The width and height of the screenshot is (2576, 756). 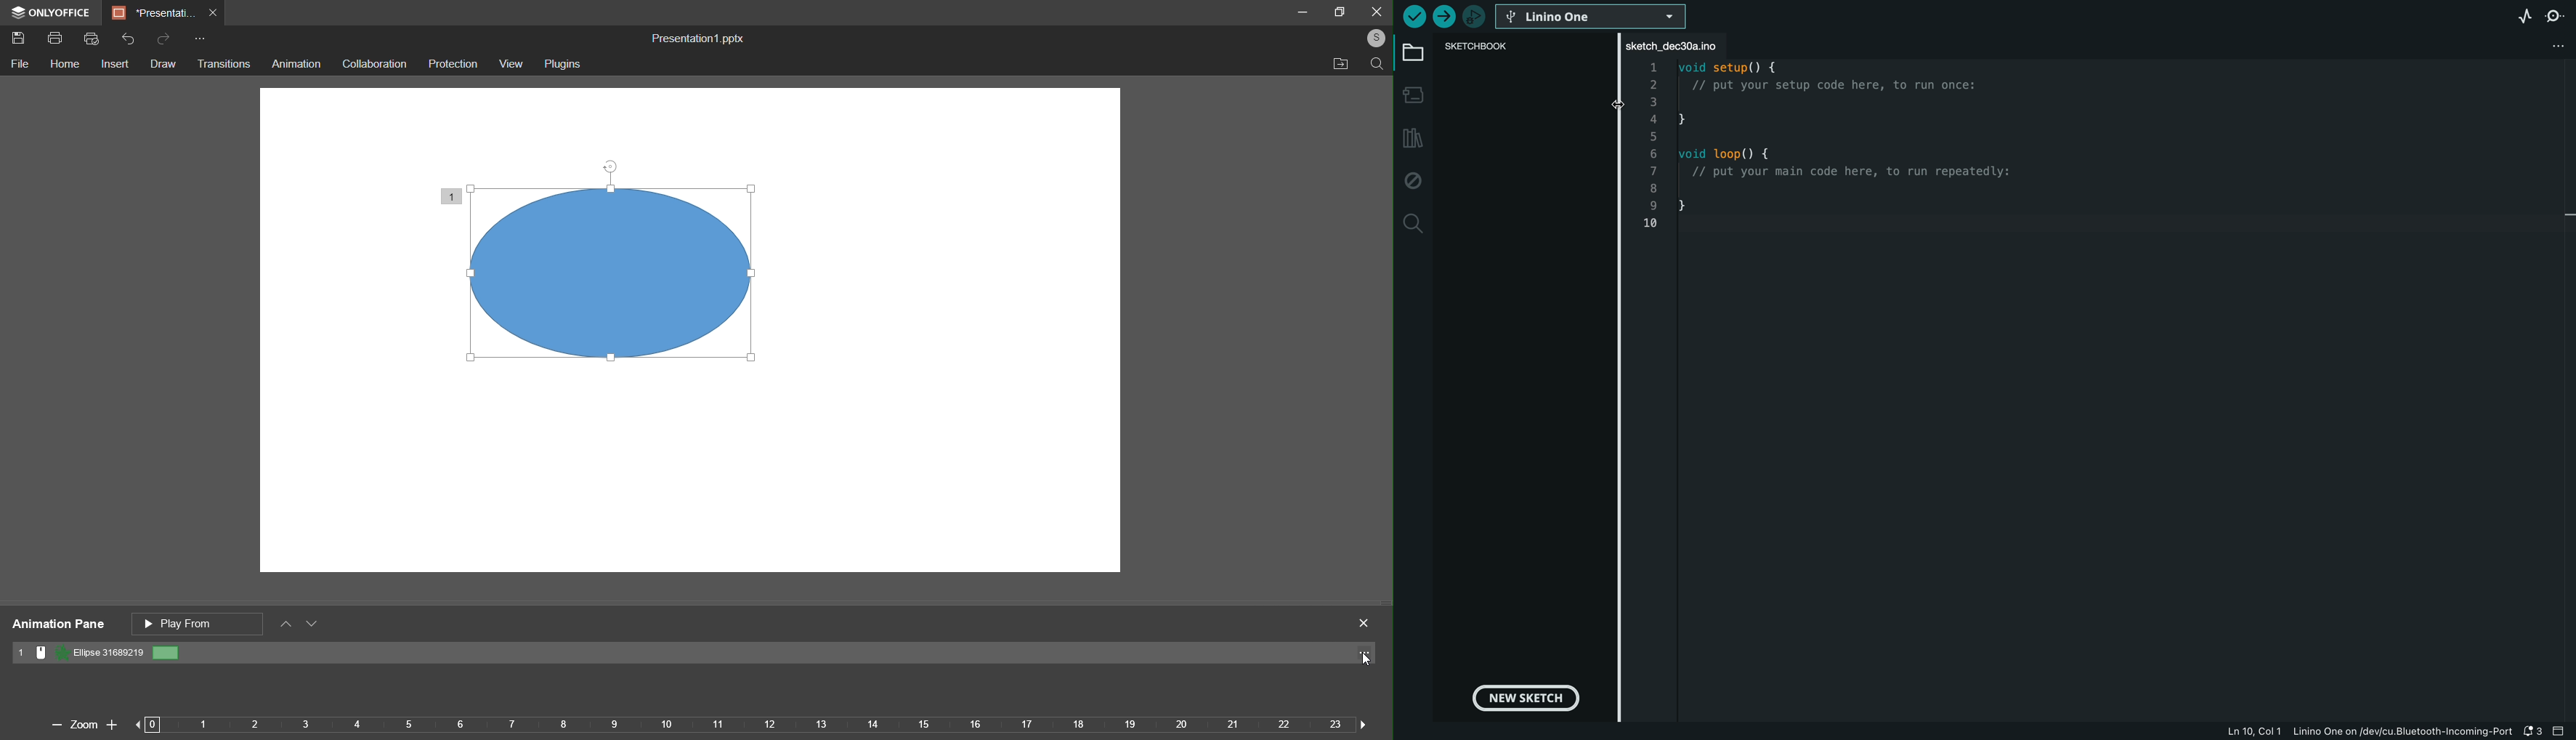 What do you see at coordinates (94, 39) in the screenshot?
I see `Quick Print` at bounding box center [94, 39].